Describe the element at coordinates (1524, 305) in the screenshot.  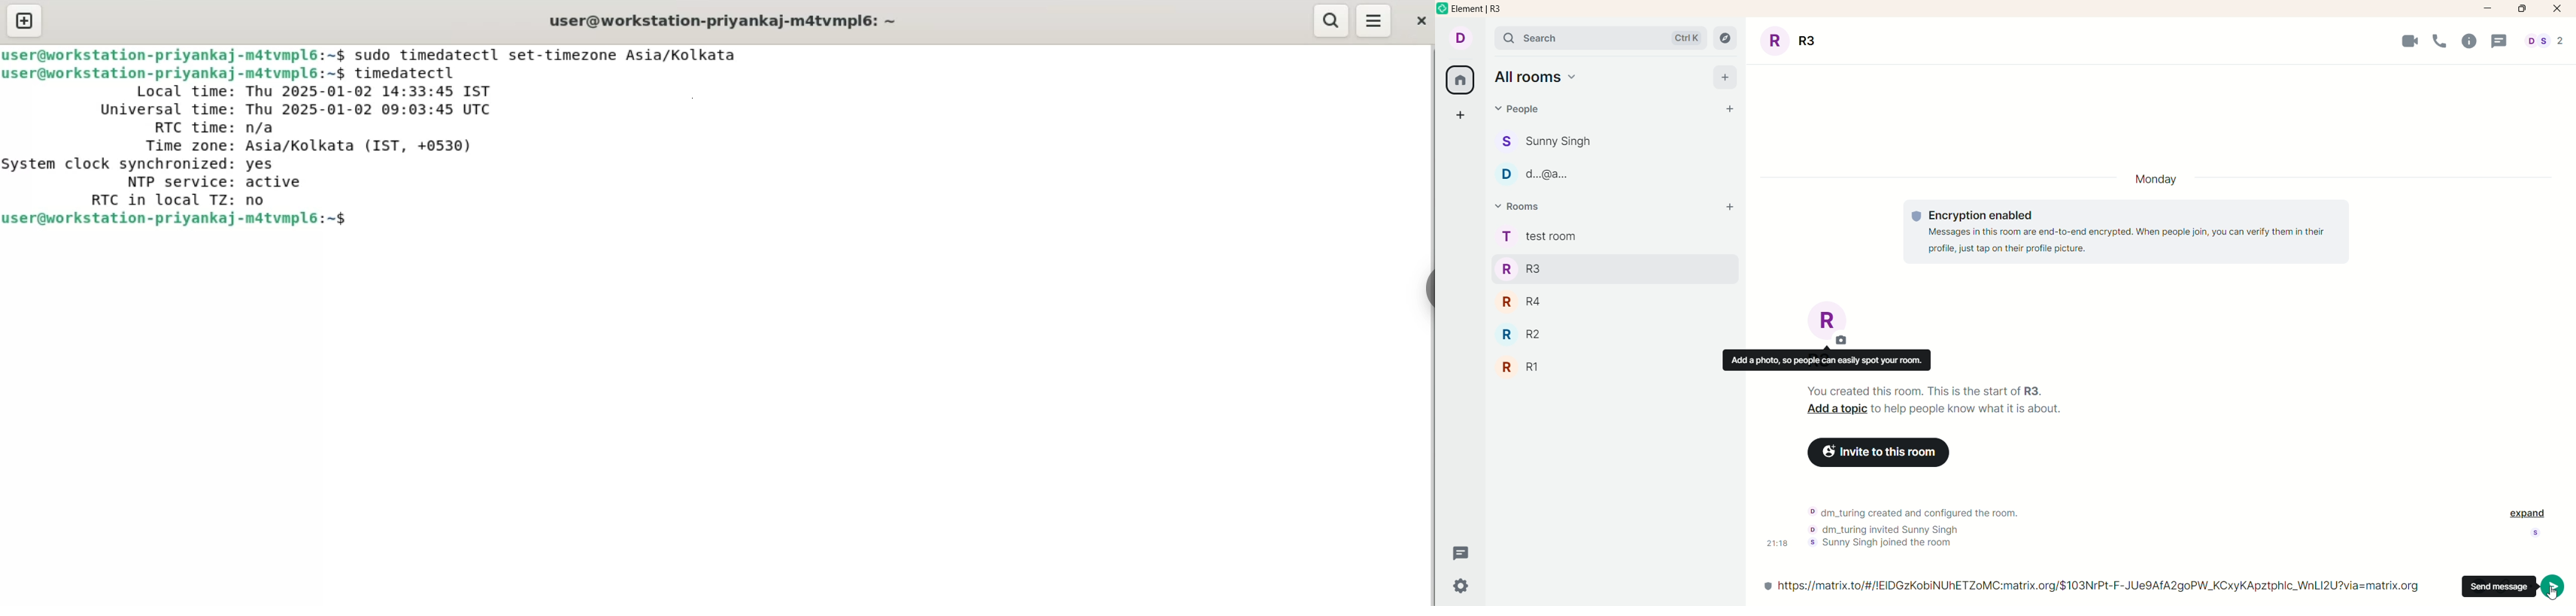
I see `R4` at that location.